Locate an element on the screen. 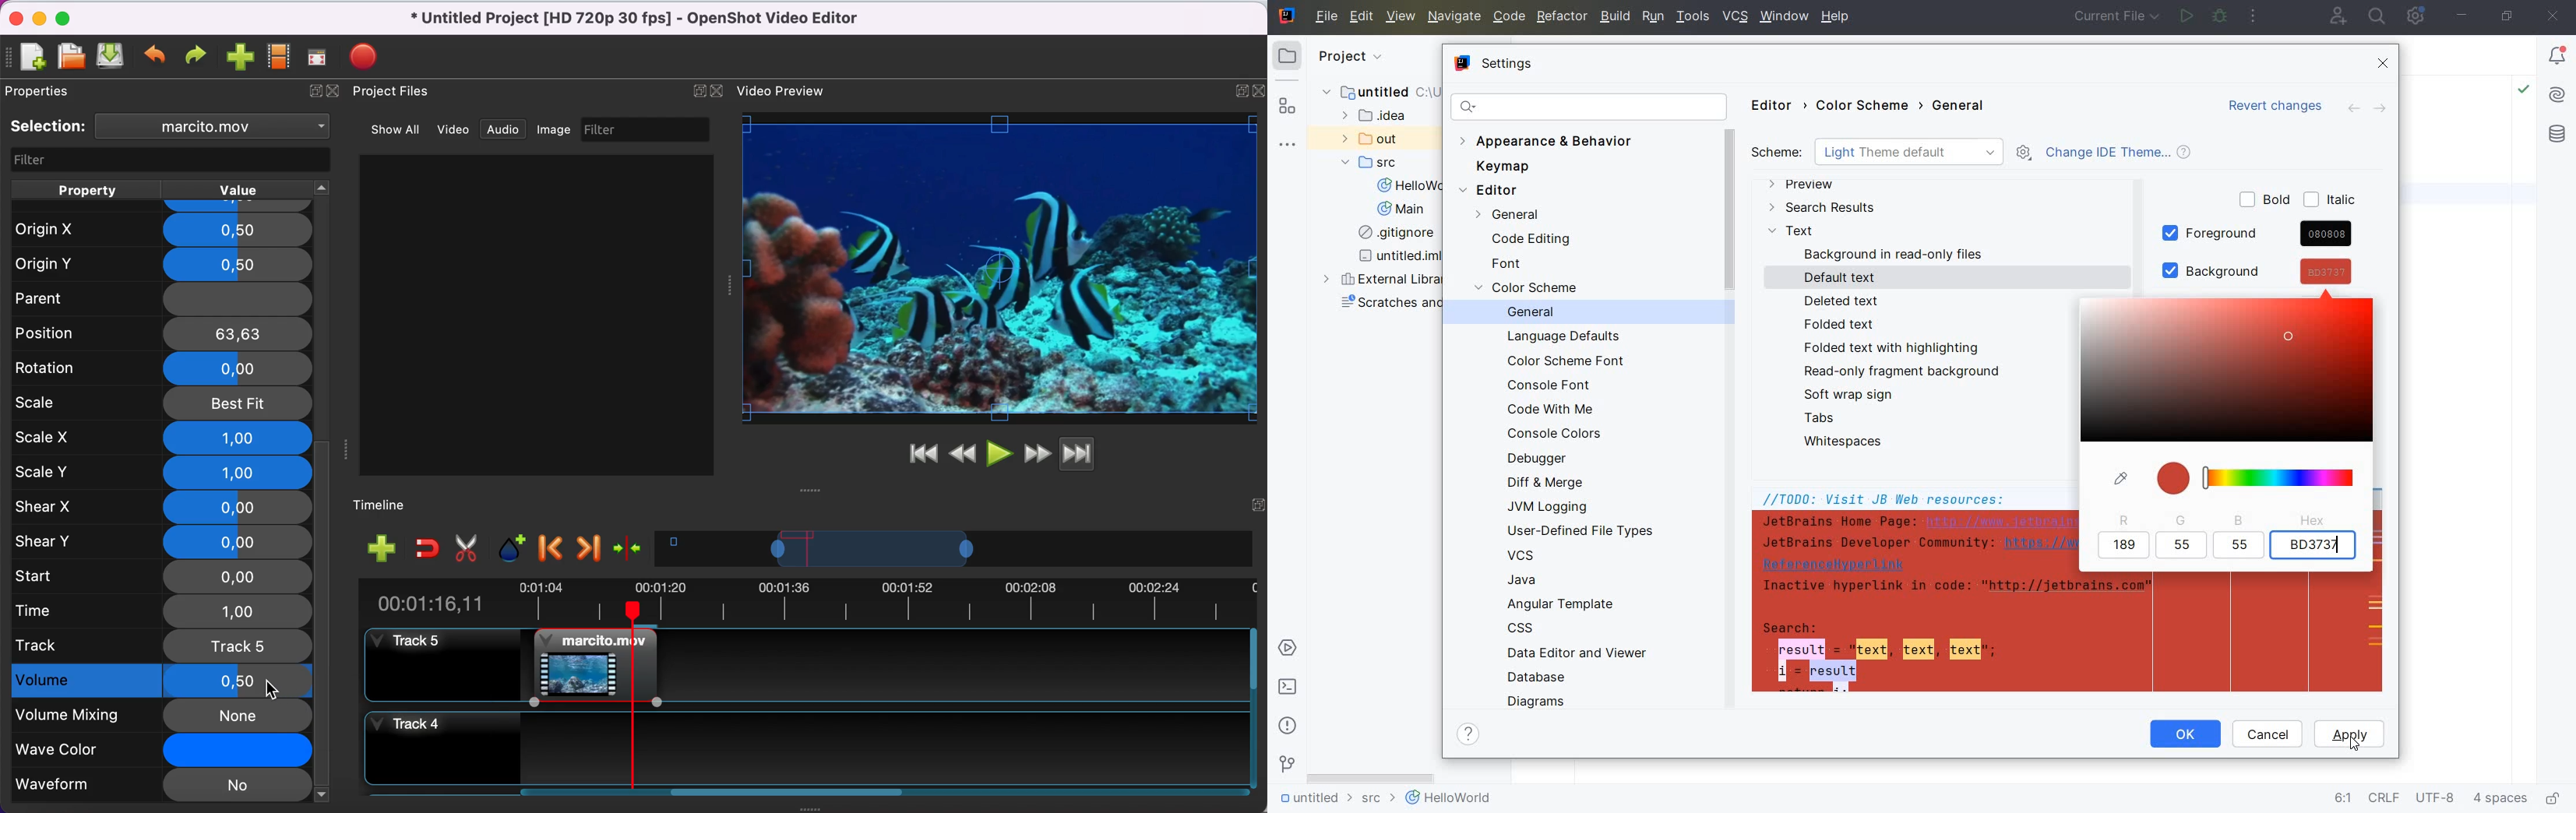  track 5 is located at coordinates (437, 664).